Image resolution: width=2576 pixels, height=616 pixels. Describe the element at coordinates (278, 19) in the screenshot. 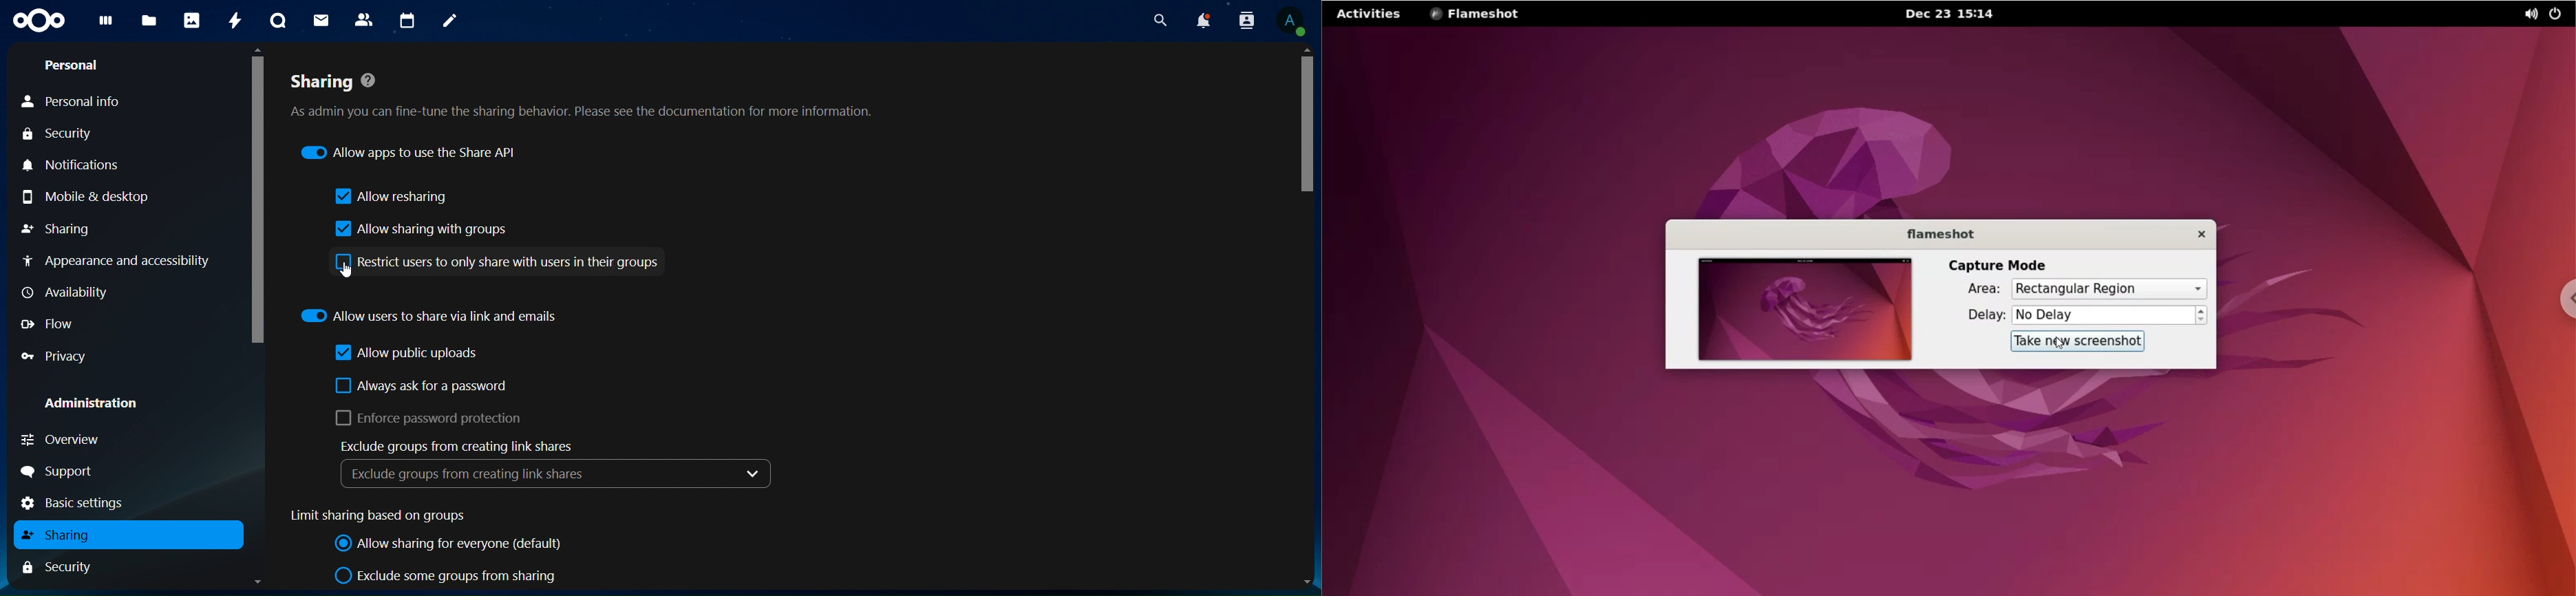

I see `talk` at that location.